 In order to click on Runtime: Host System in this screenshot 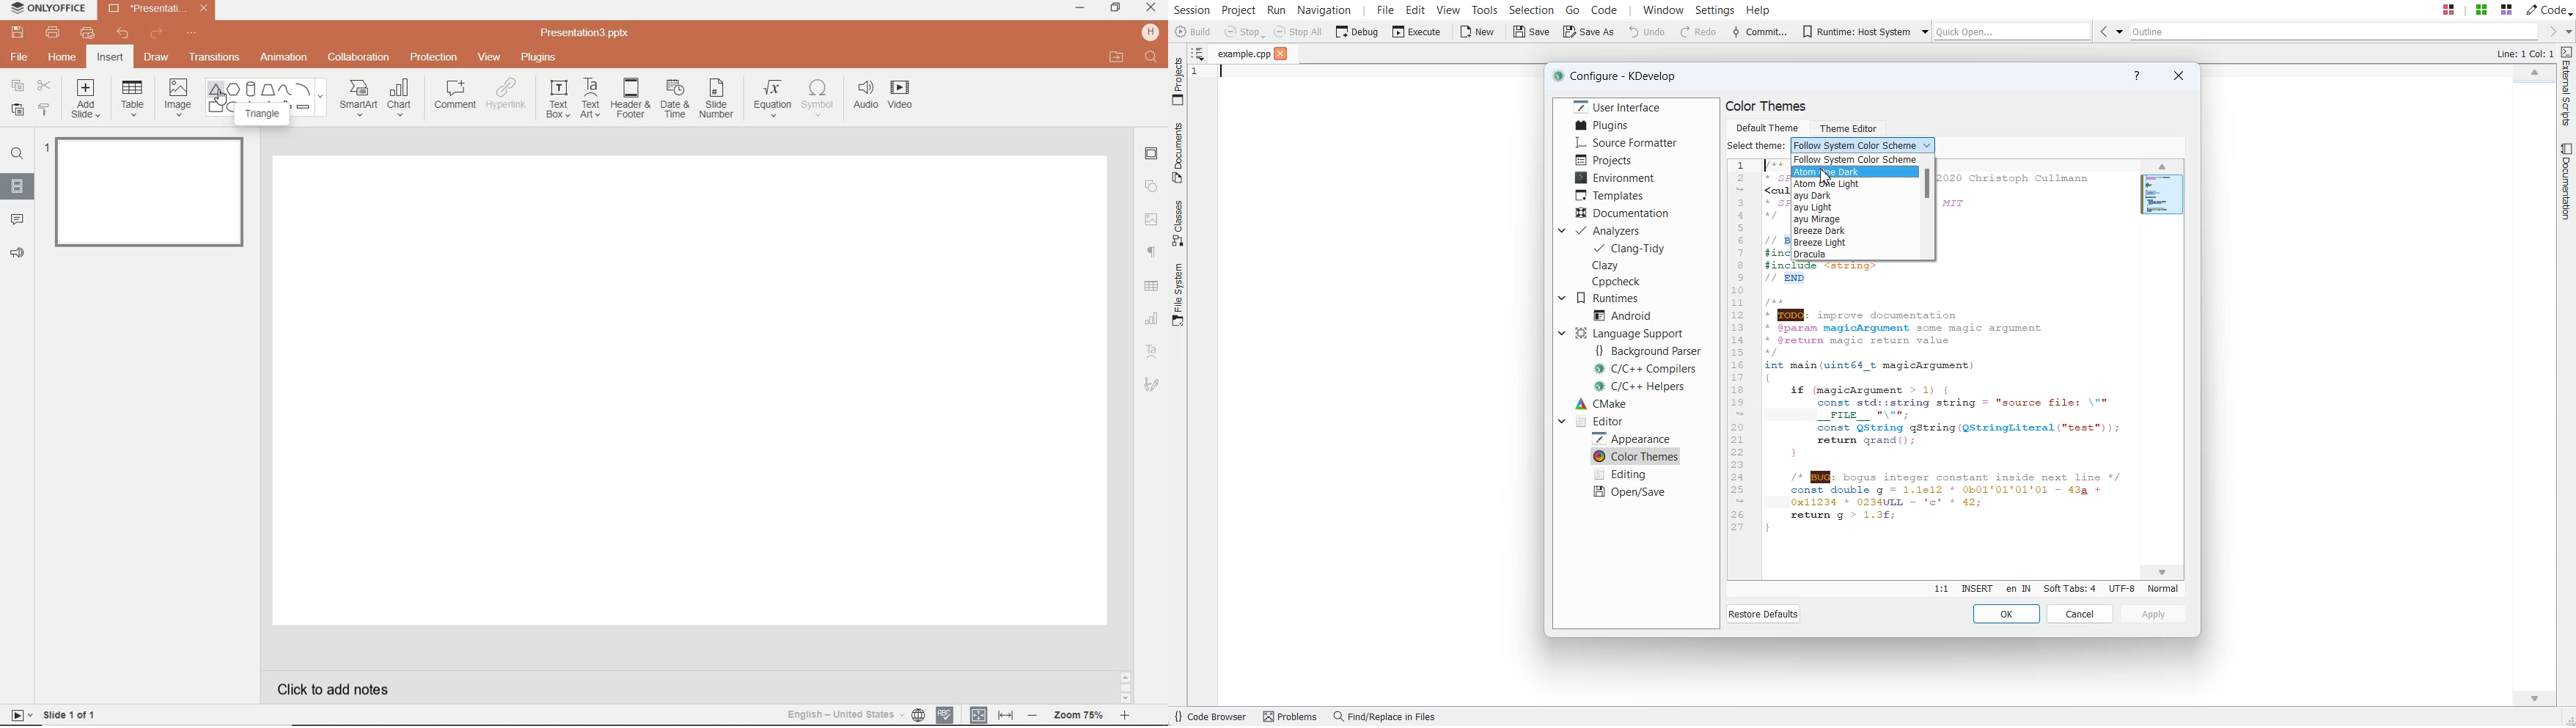, I will do `click(1852, 32)`.